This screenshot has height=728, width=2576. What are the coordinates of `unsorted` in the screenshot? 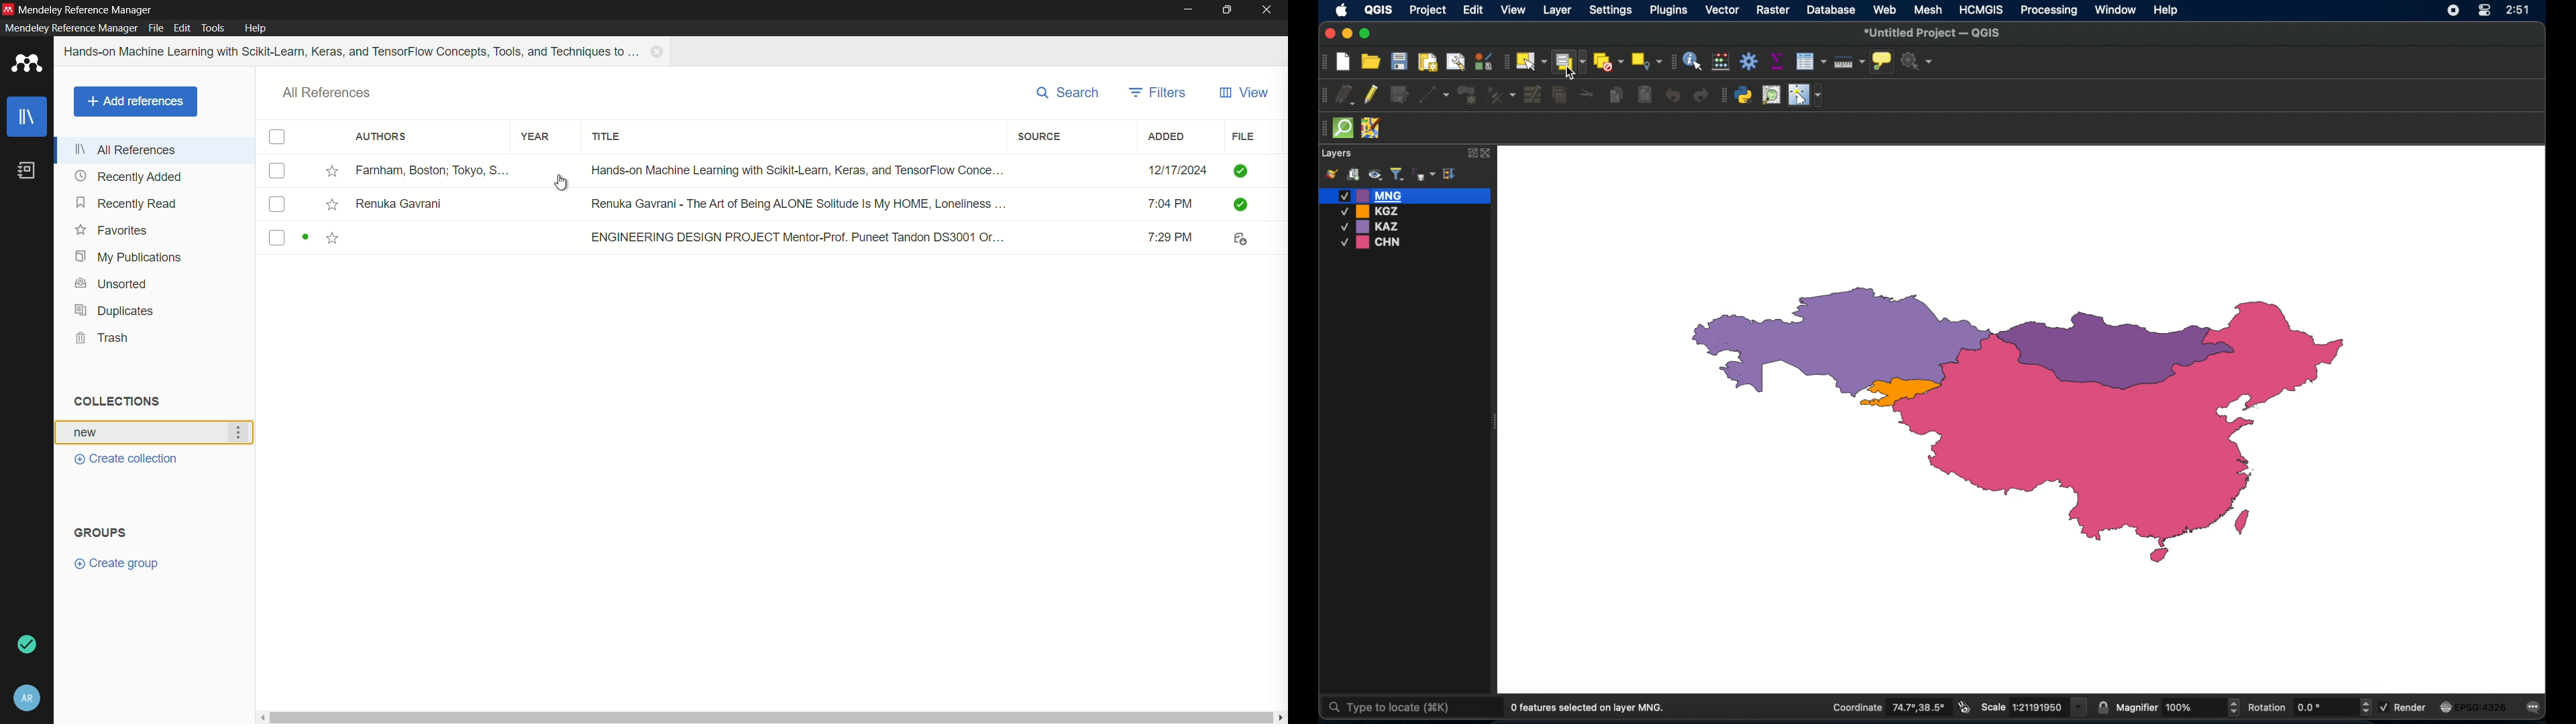 It's located at (113, 282).